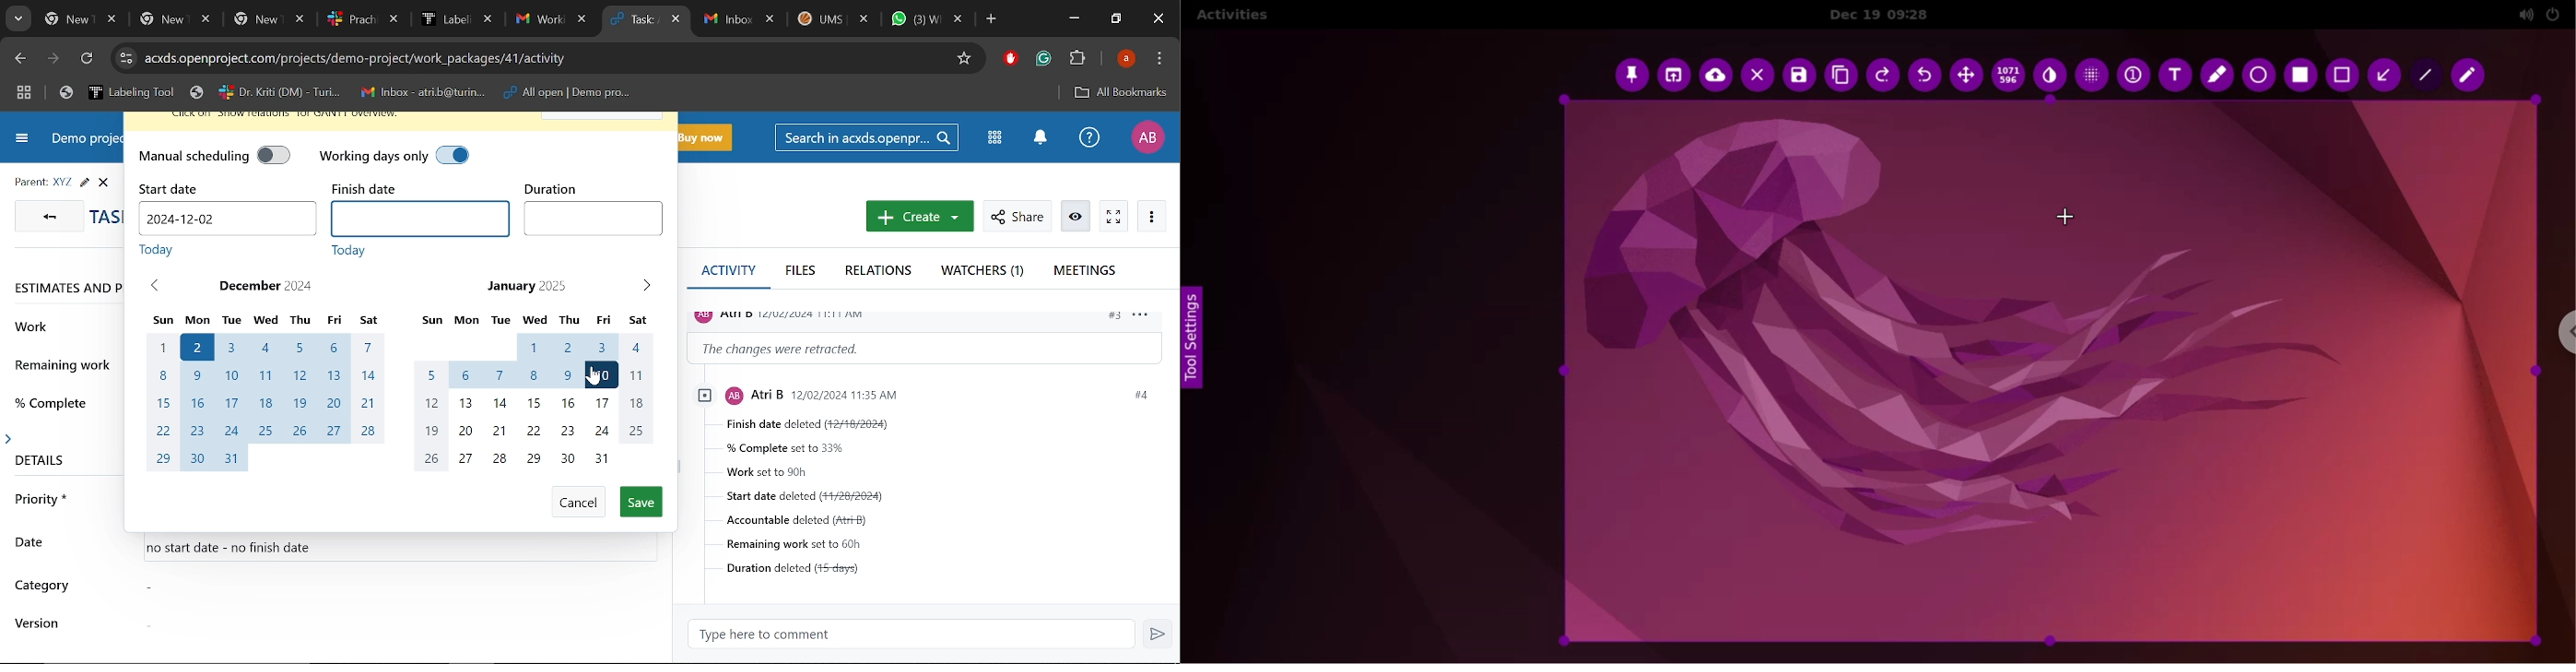 The width and height of the screenshot is (2576, 672). I want to click on , so click(25, 139).